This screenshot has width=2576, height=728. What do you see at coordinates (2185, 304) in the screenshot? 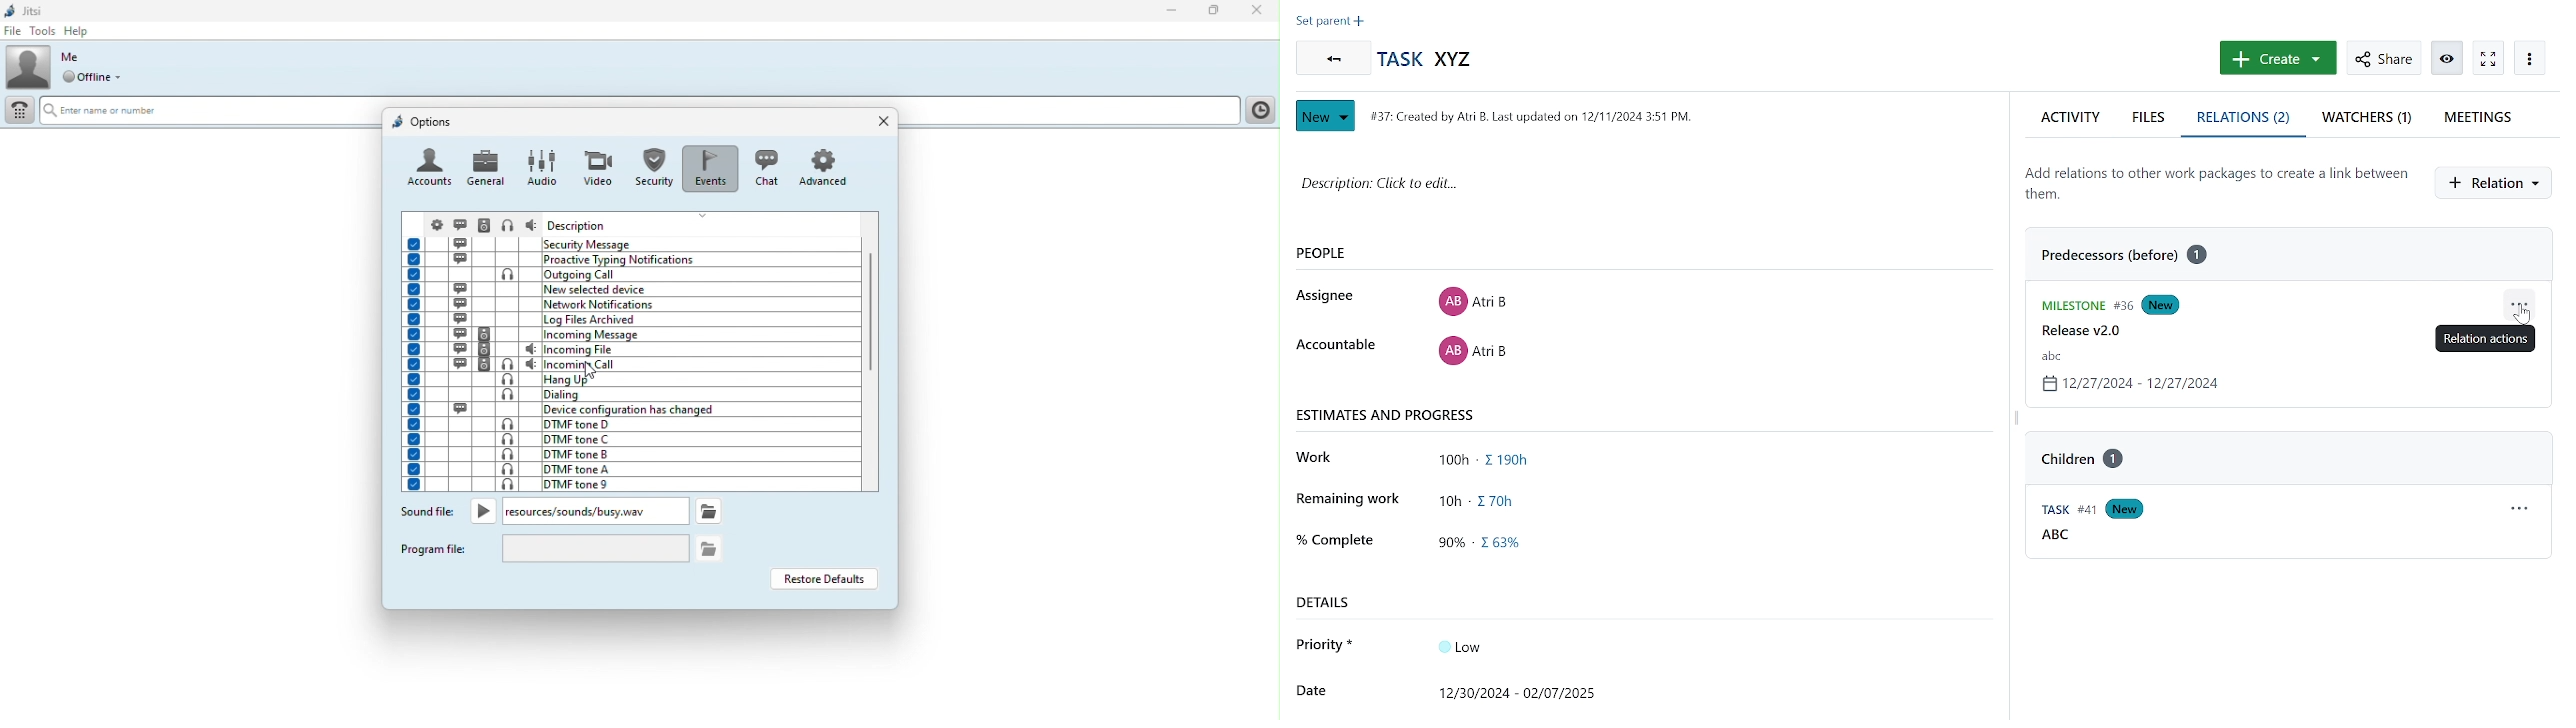
I see `New` at bounding box center [2185, 304].